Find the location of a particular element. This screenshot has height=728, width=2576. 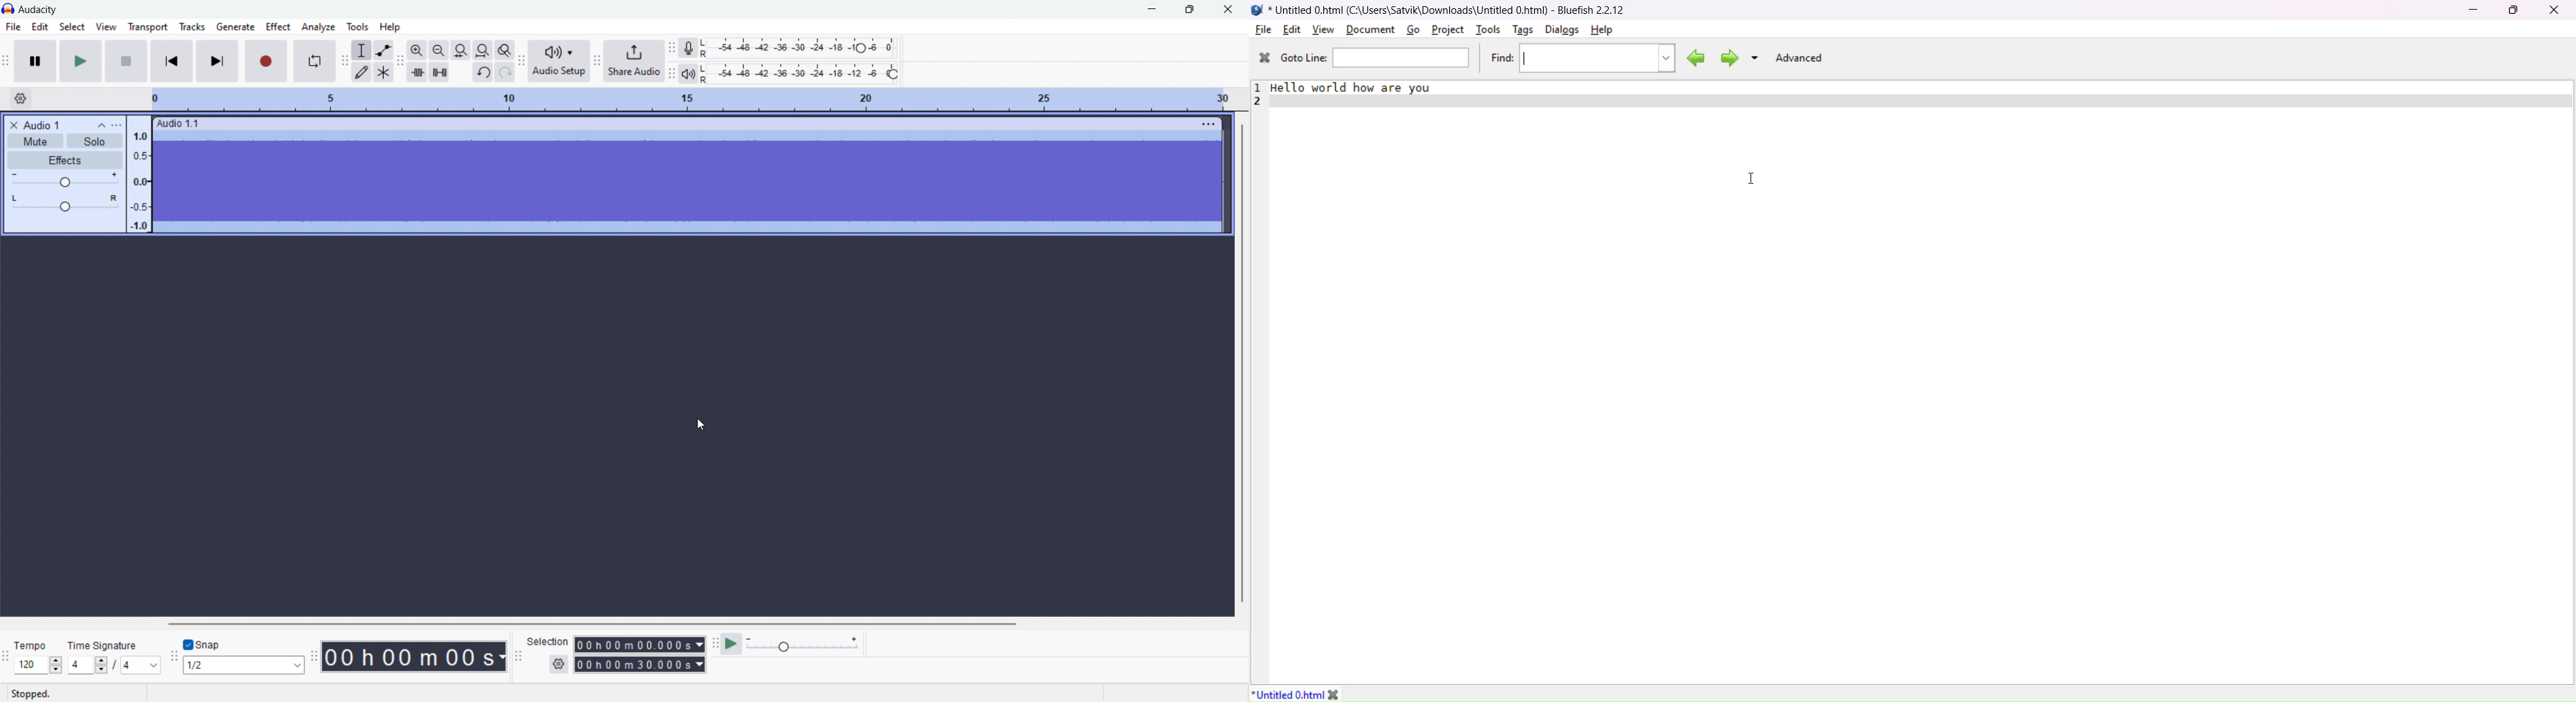

cursor is located at coordinates (702, 424).